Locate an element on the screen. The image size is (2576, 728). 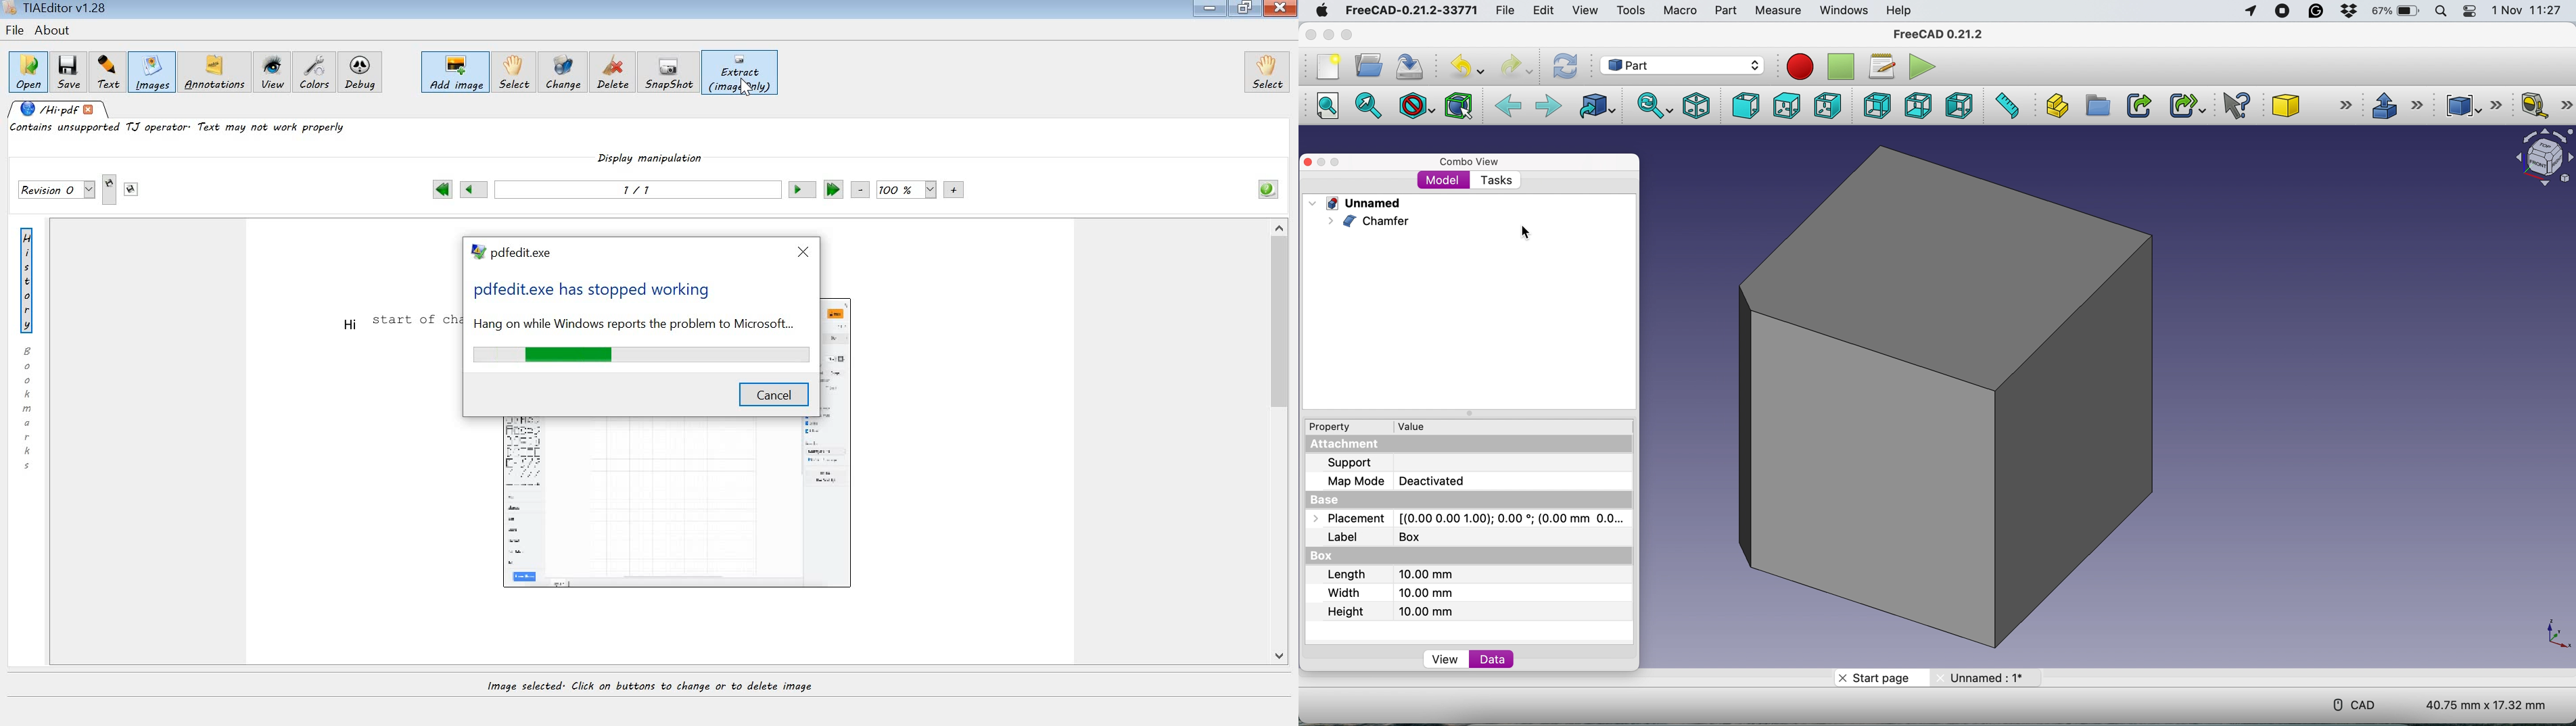
open is located at coordinates (1370, 66).